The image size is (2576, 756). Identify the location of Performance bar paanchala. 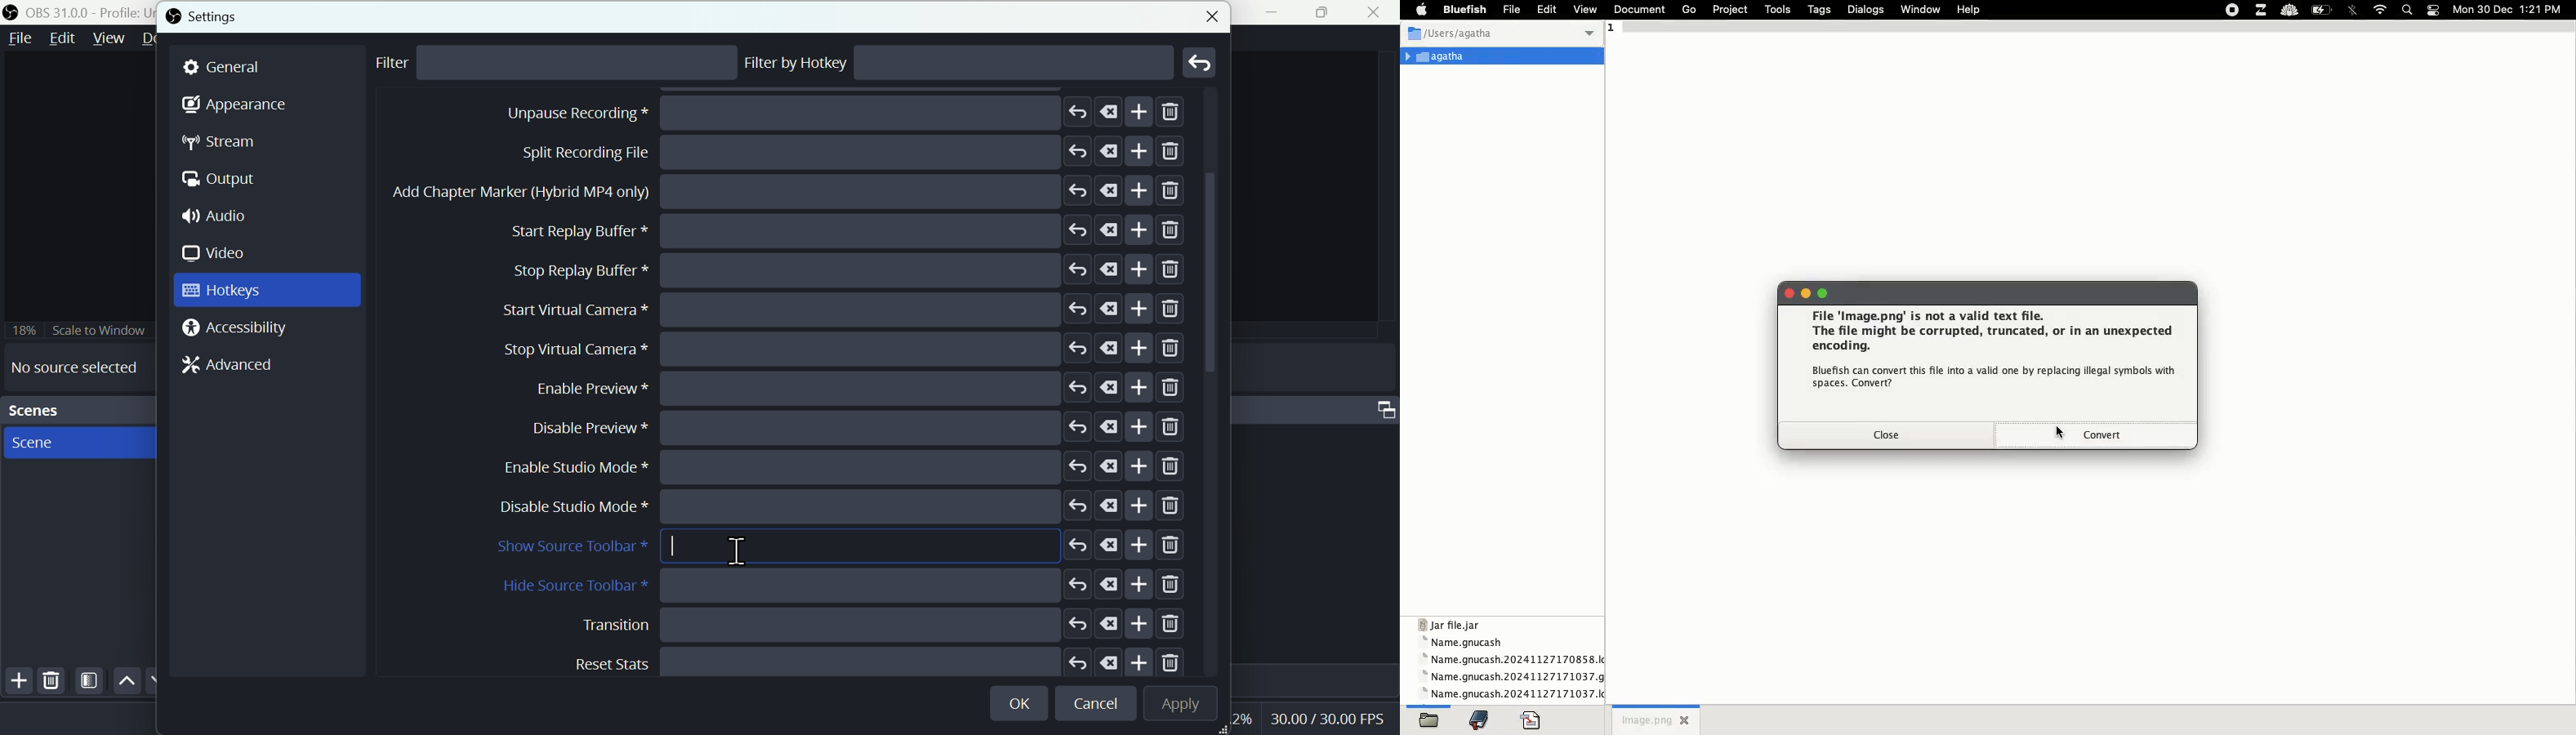
(1330, 721).